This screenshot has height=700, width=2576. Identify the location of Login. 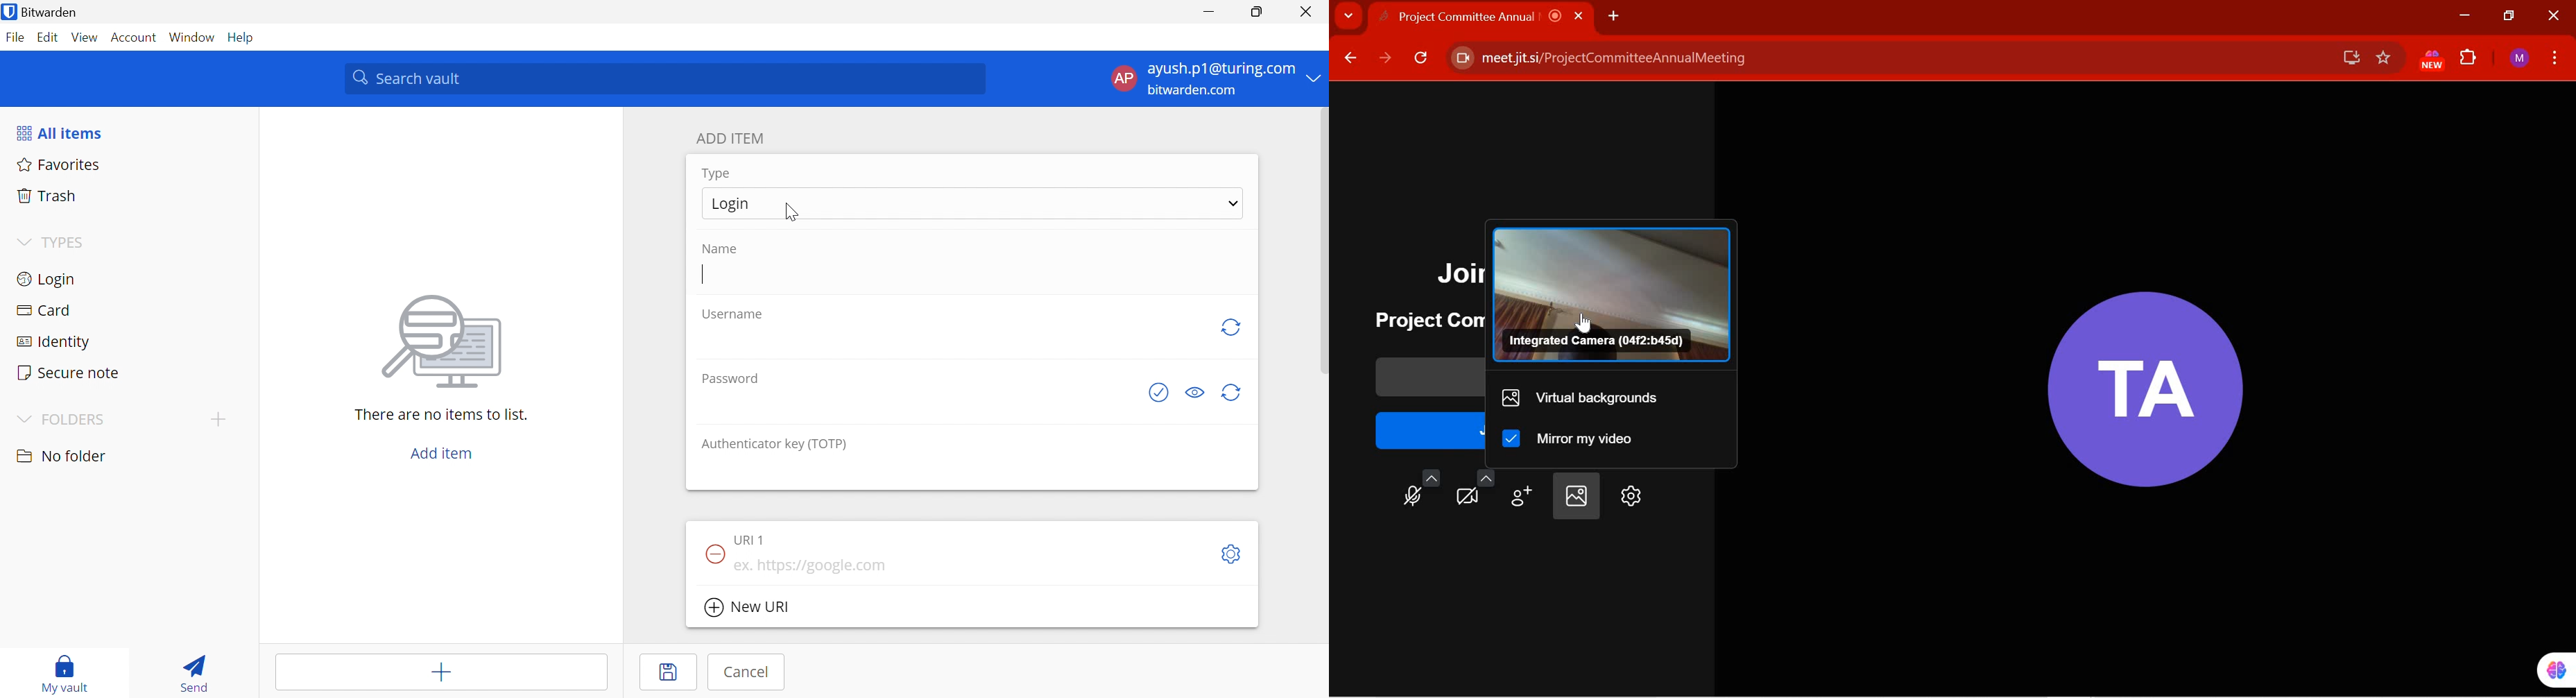
(45, 281).